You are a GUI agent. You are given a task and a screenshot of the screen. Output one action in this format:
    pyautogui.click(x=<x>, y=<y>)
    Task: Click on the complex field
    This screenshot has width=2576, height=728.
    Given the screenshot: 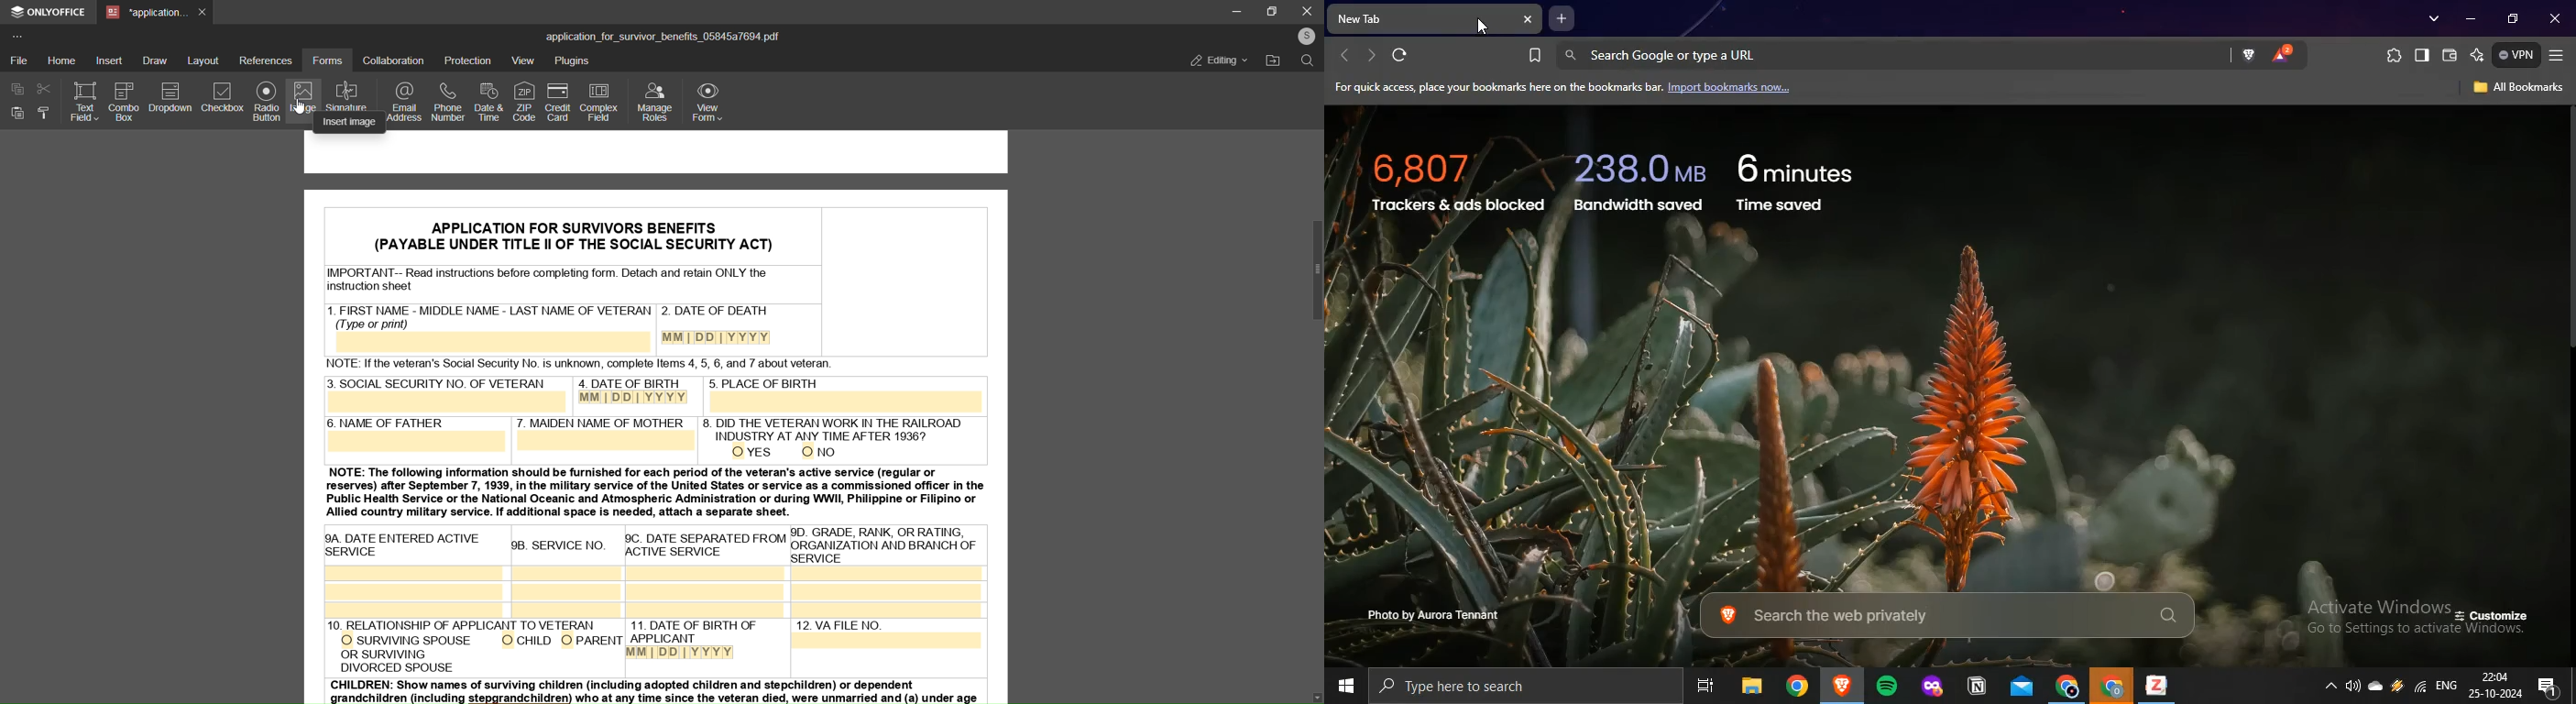 What is the action you would take?
    pyautogui.click(x=598, y=104)
    